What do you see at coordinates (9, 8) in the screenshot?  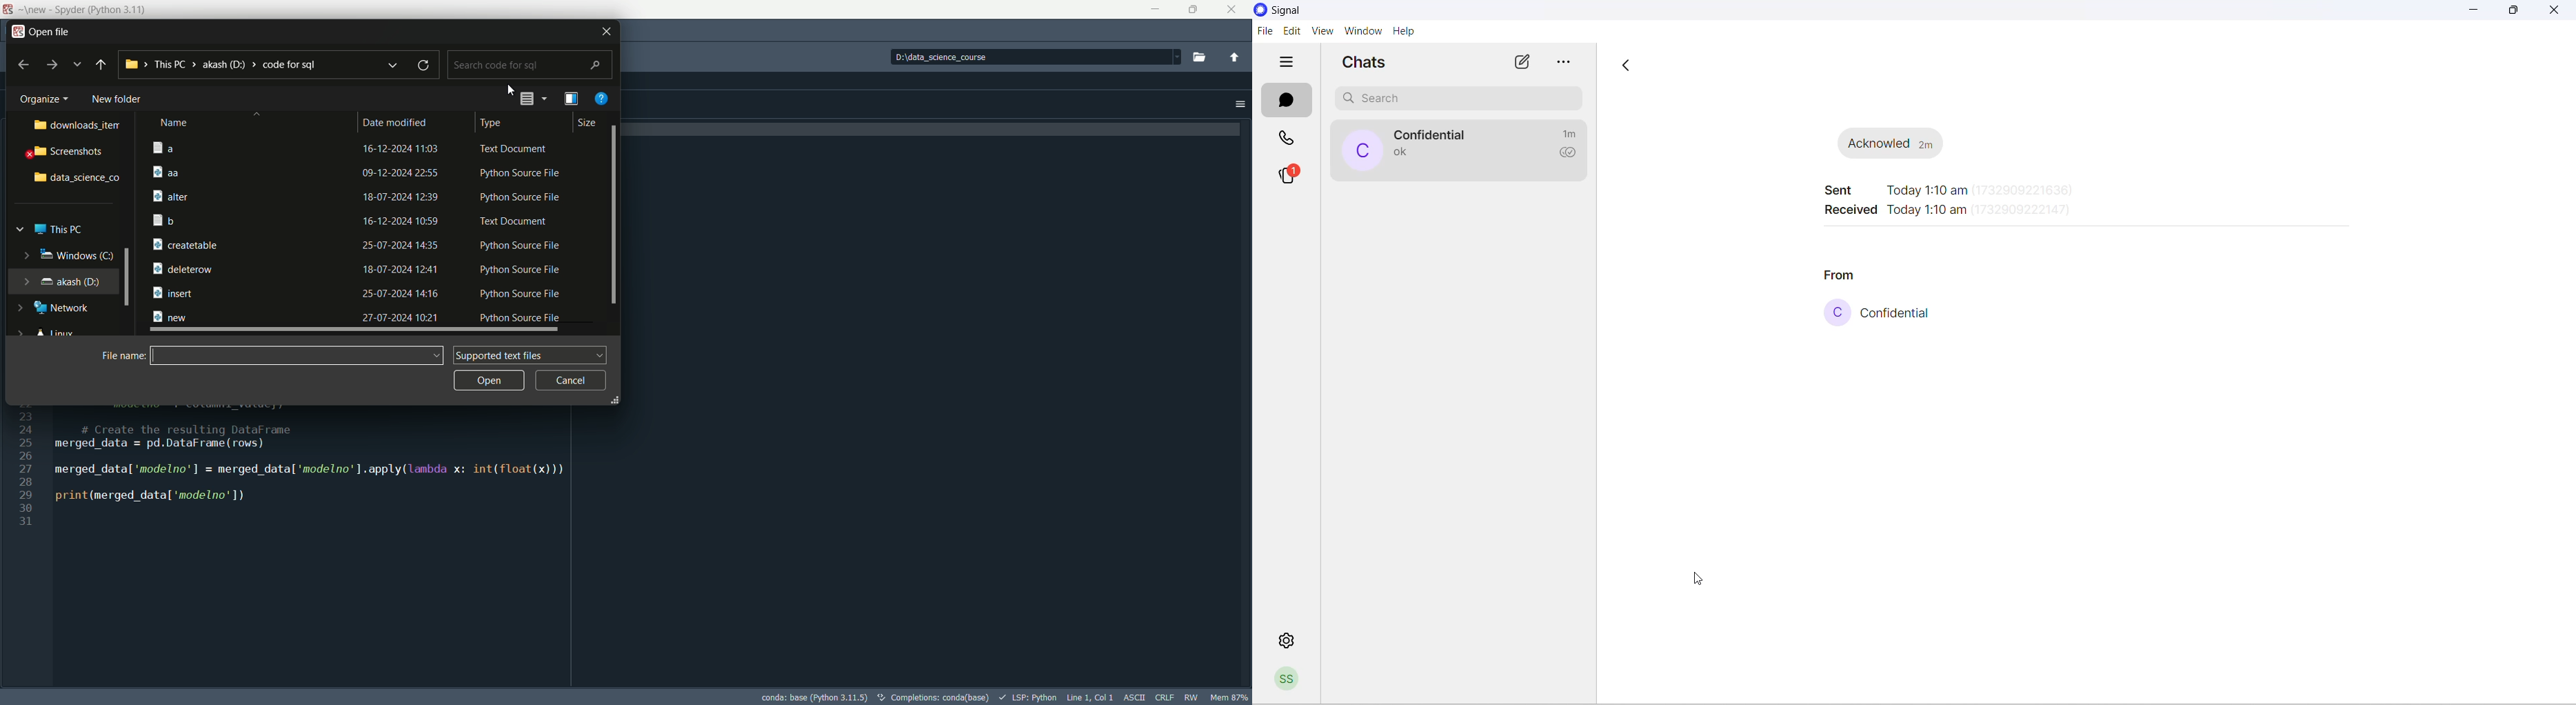 I see `Logo` at bounding box center [9, 8].